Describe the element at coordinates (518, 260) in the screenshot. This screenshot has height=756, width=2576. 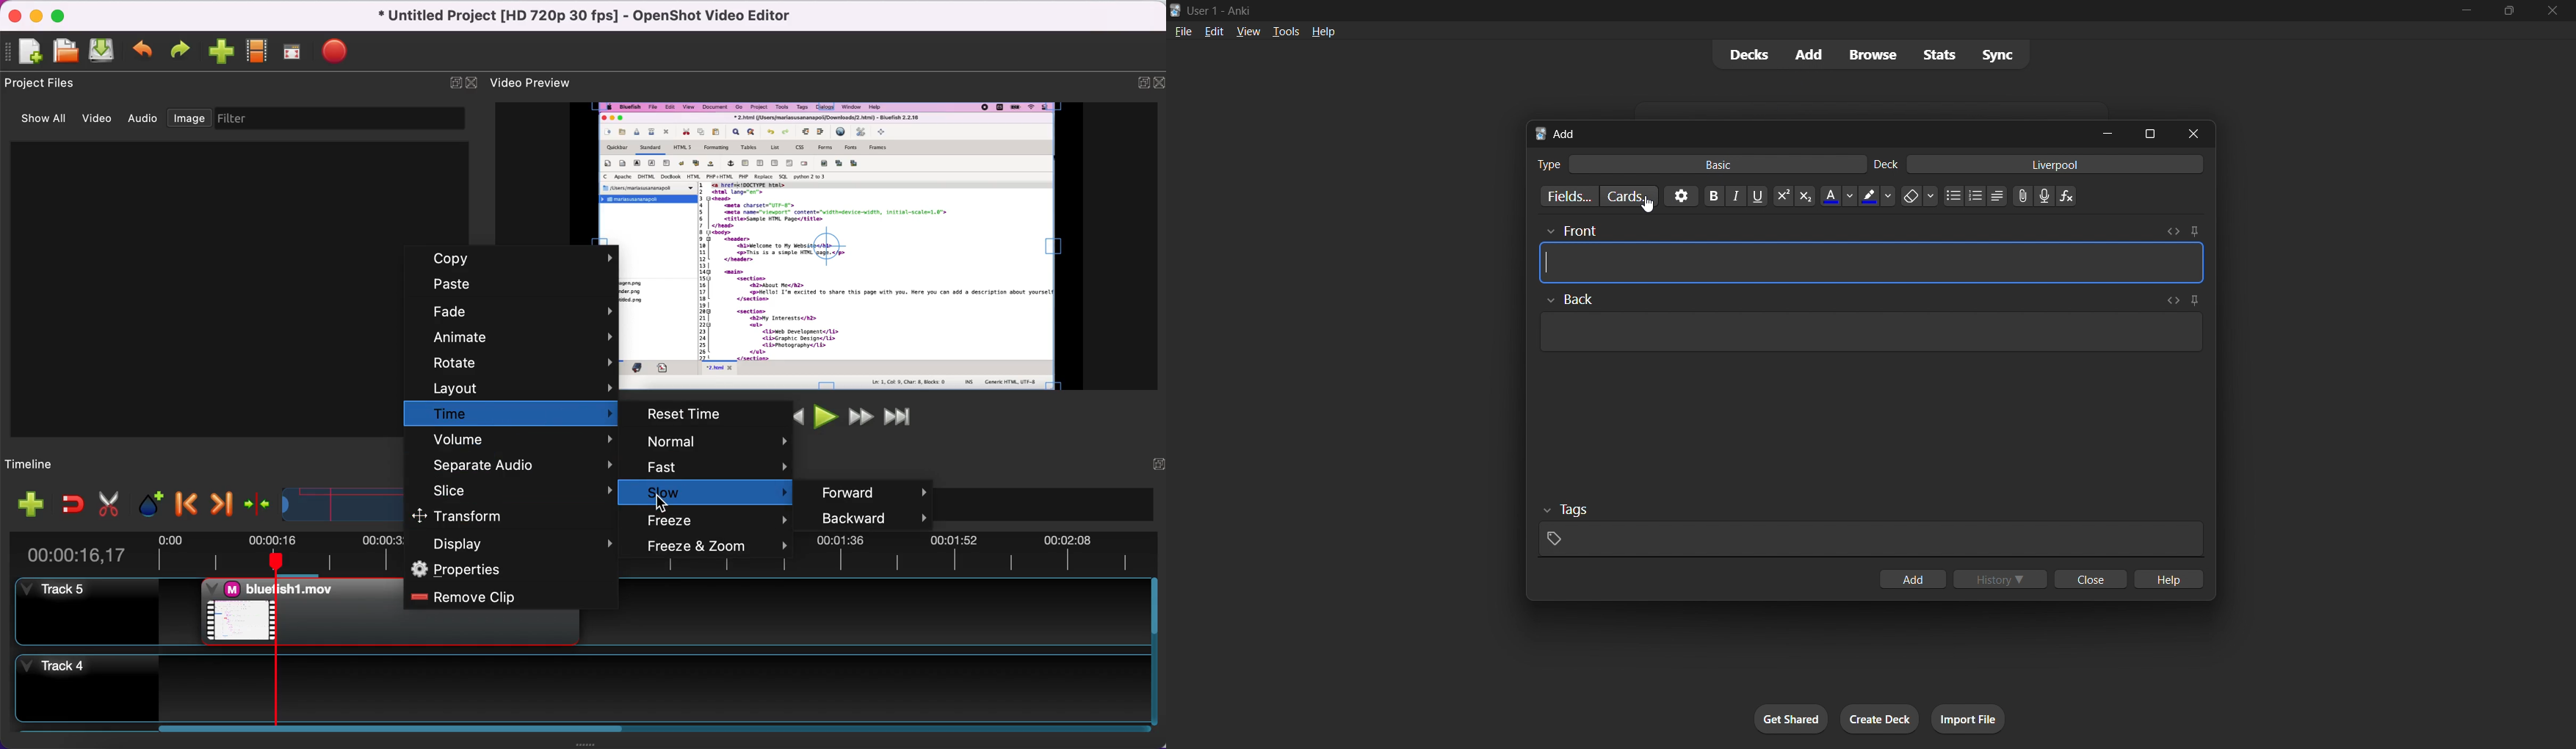
I see `copy` at that location.